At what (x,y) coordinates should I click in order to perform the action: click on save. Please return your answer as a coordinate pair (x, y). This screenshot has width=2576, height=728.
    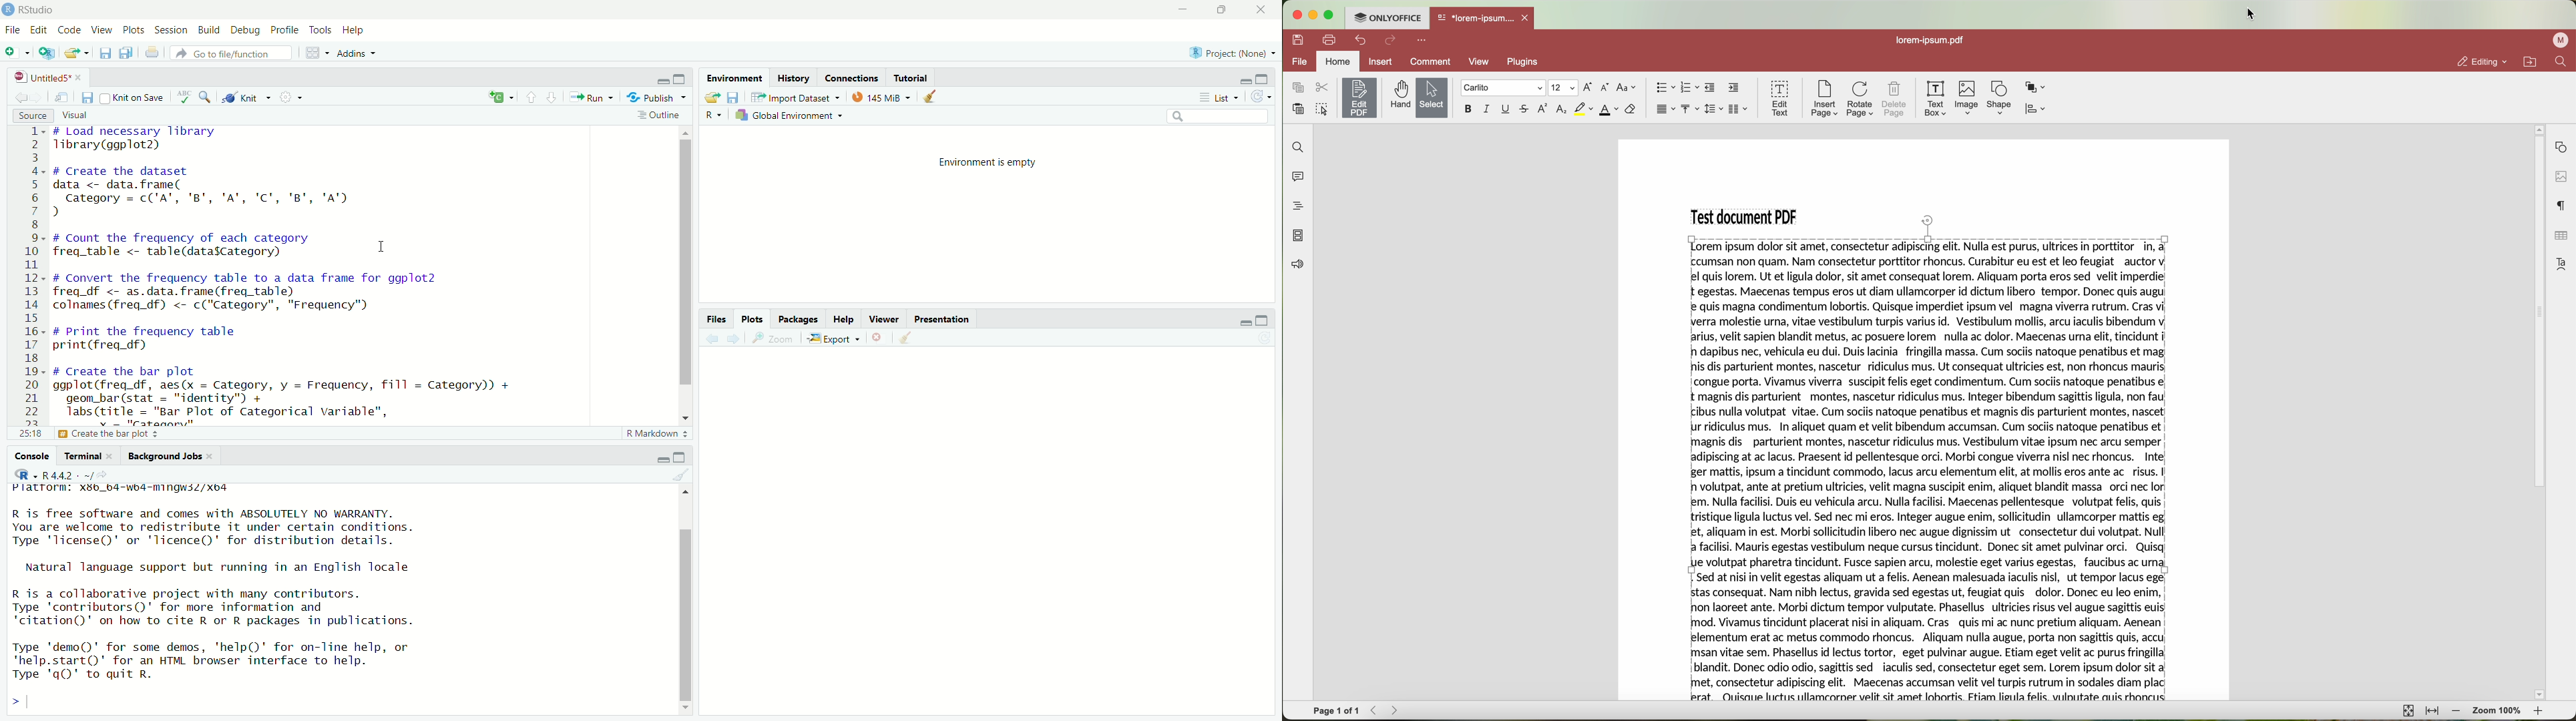
    Looking at the image, I should click on (108, 53).